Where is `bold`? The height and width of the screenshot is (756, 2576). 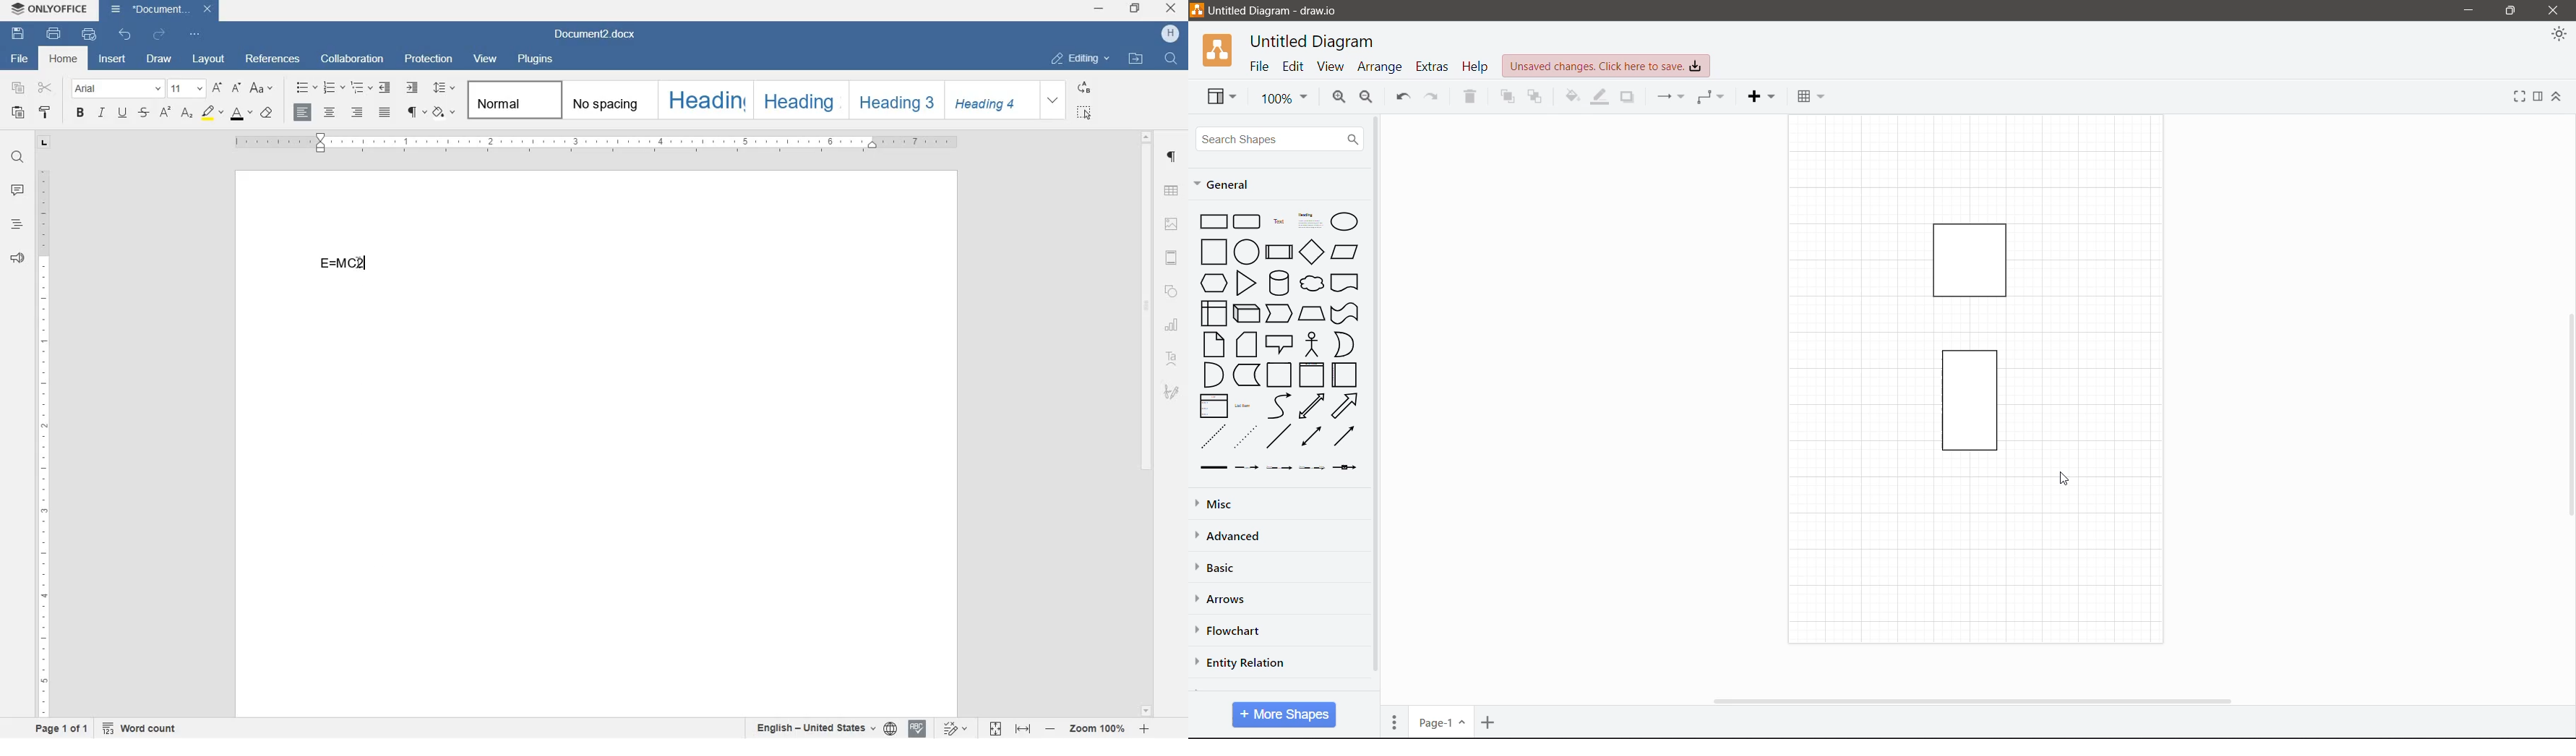
bold is located at coordinates (79, 112).